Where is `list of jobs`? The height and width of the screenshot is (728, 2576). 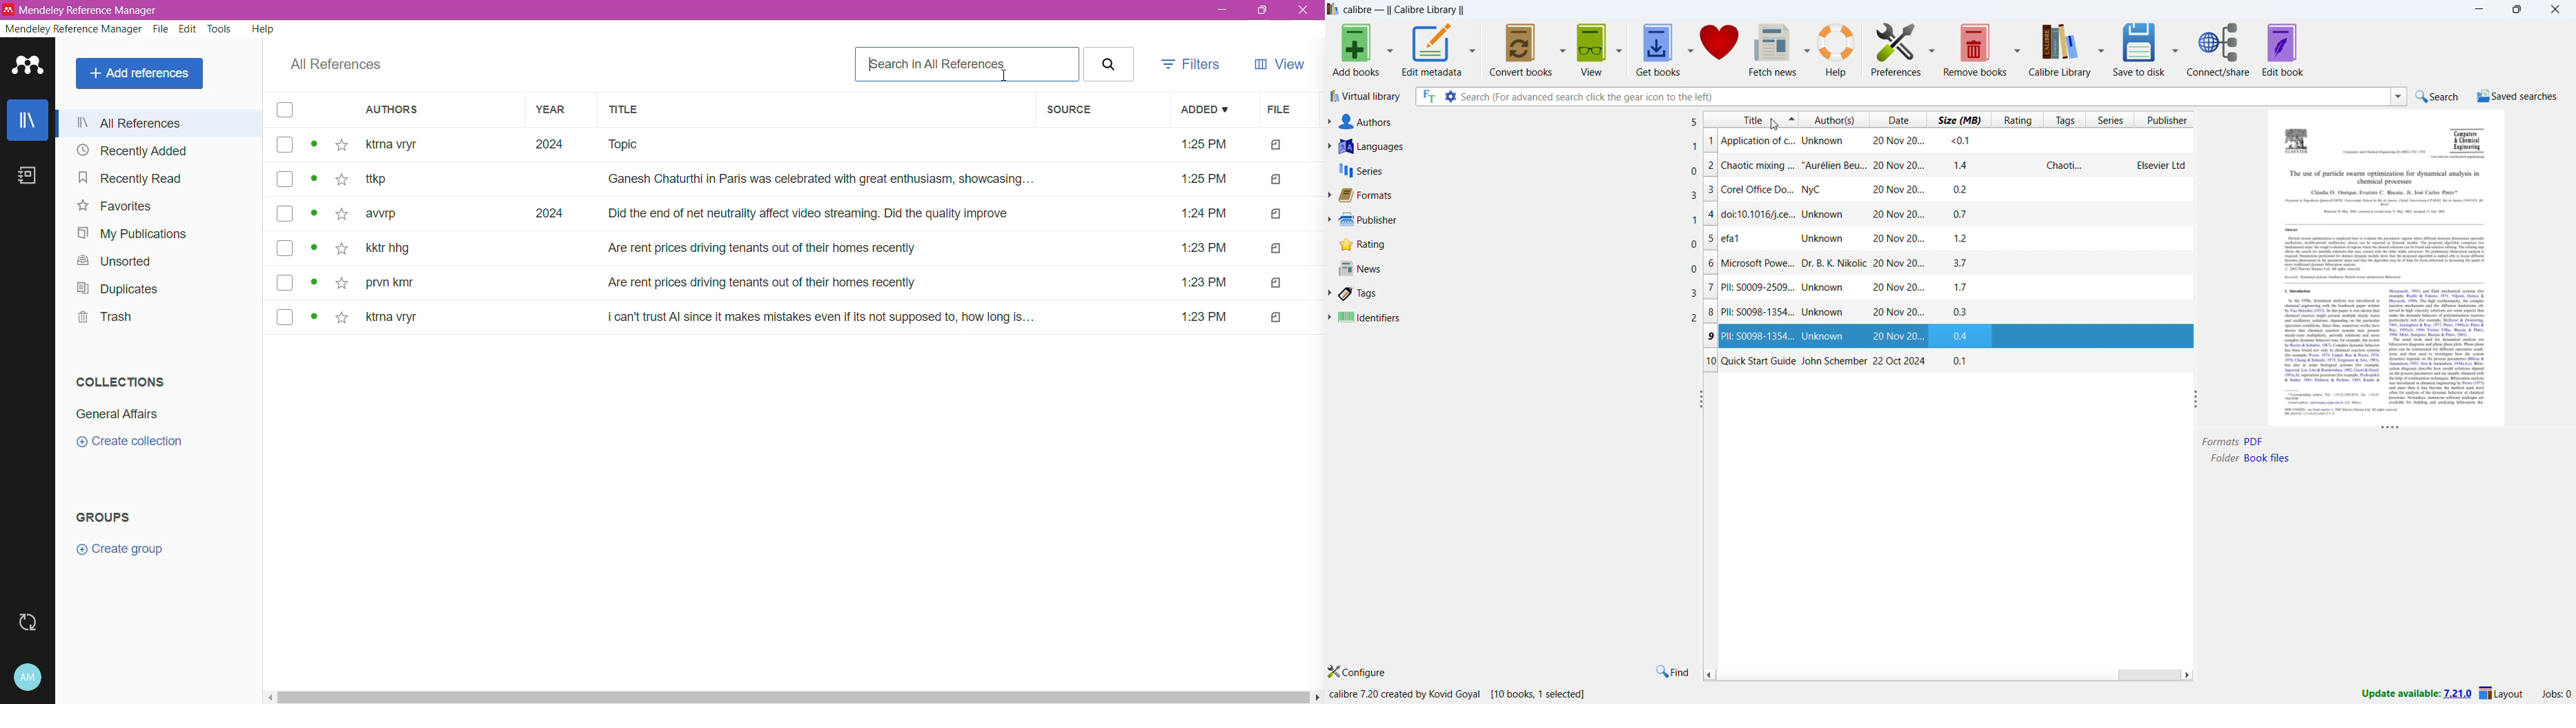 list of jobs is located at coordinates (2556, 695).